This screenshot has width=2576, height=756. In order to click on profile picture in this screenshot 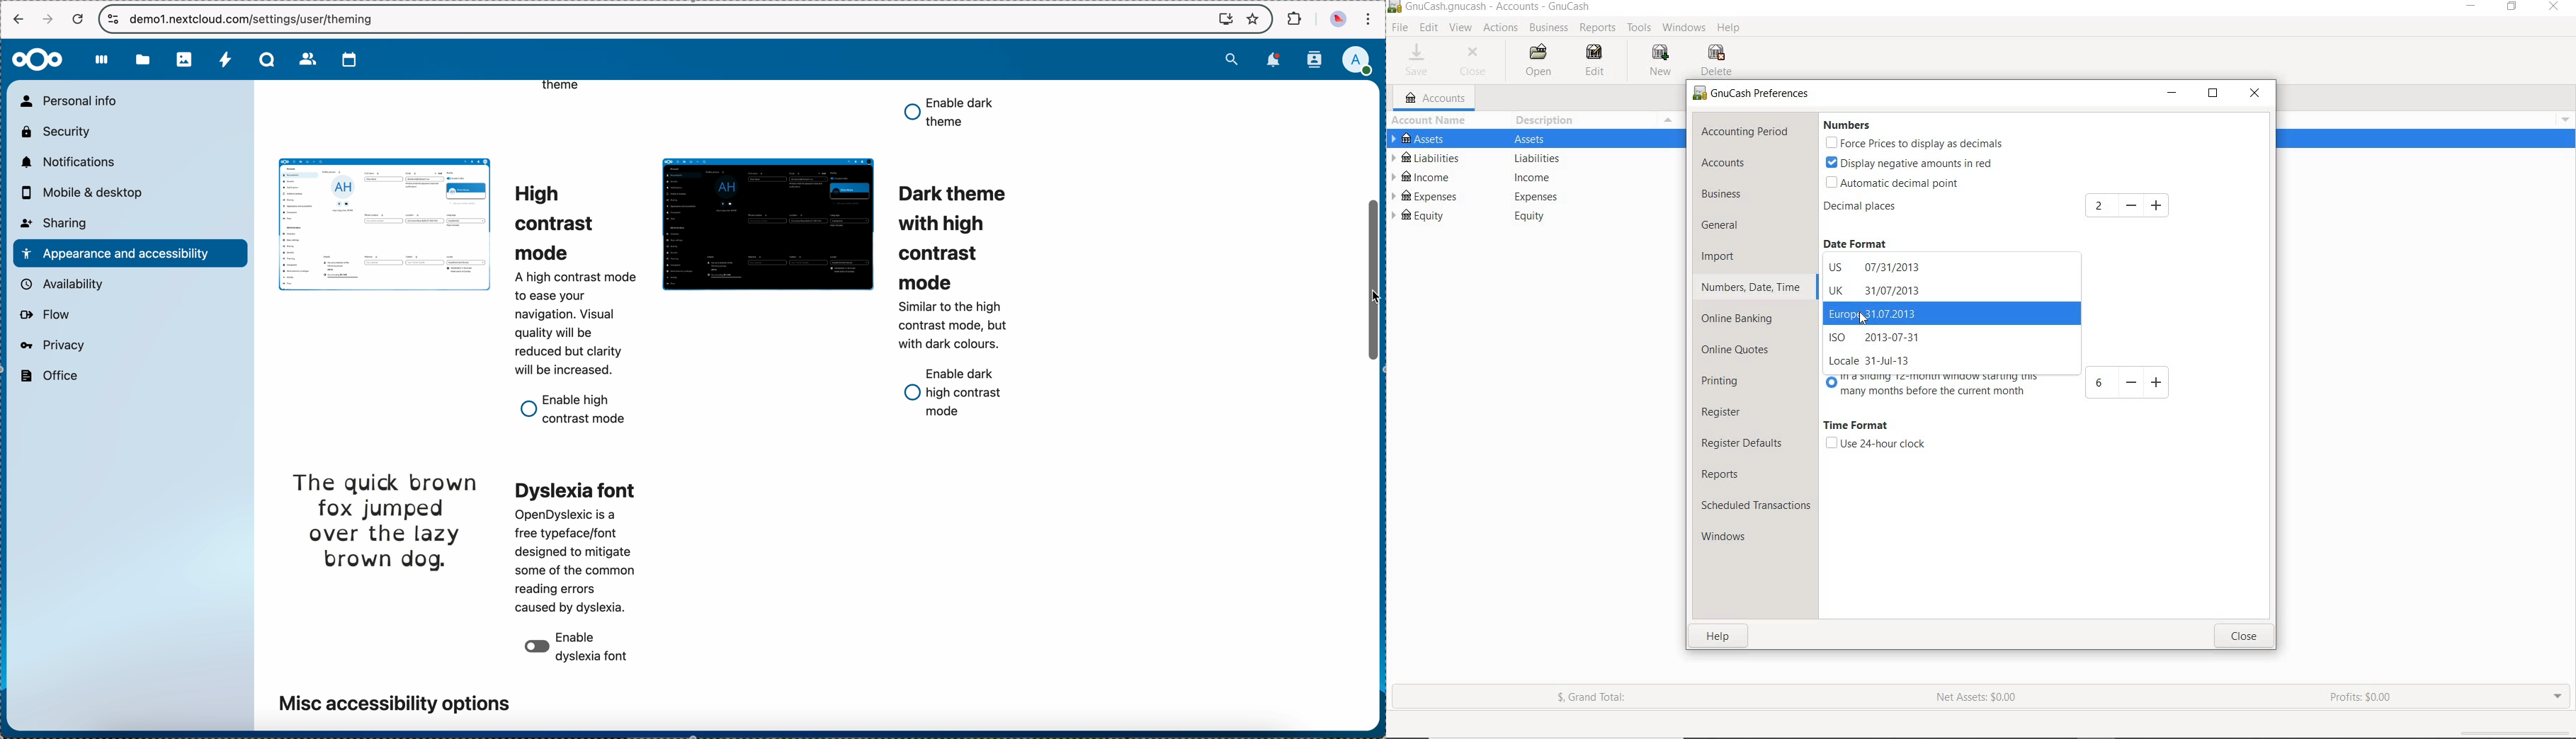, I will do `click(1336, 19)`.